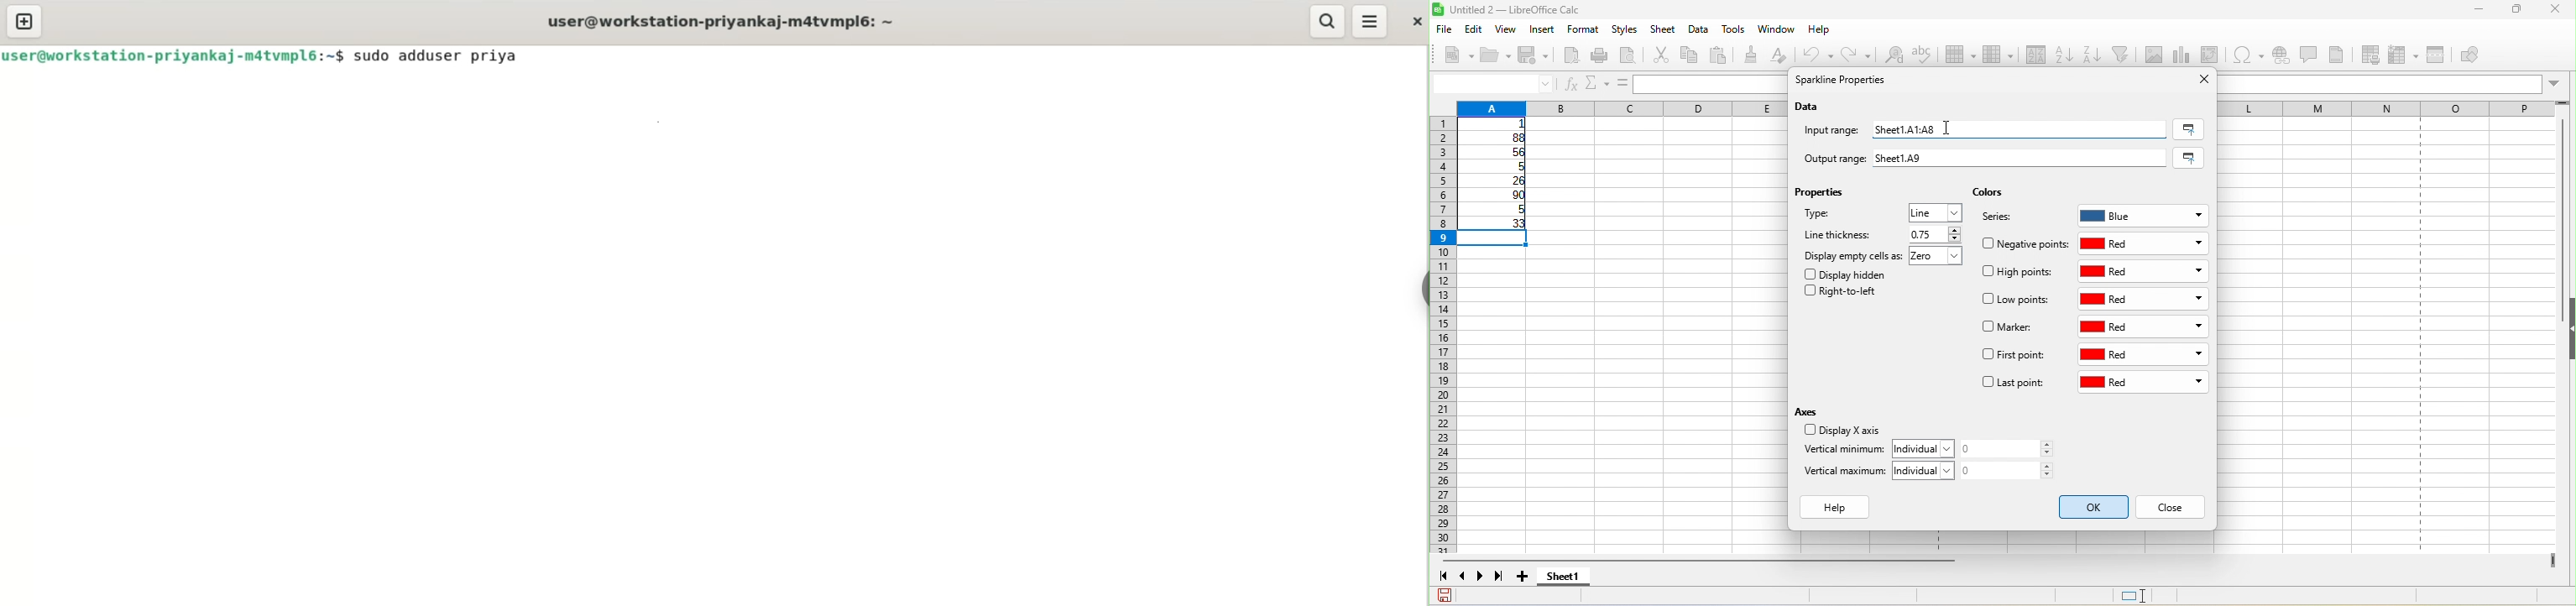  What do you see at coordinates (2155, 53) in the screenshot?
I see `image` at bounding box center [2155, 53].